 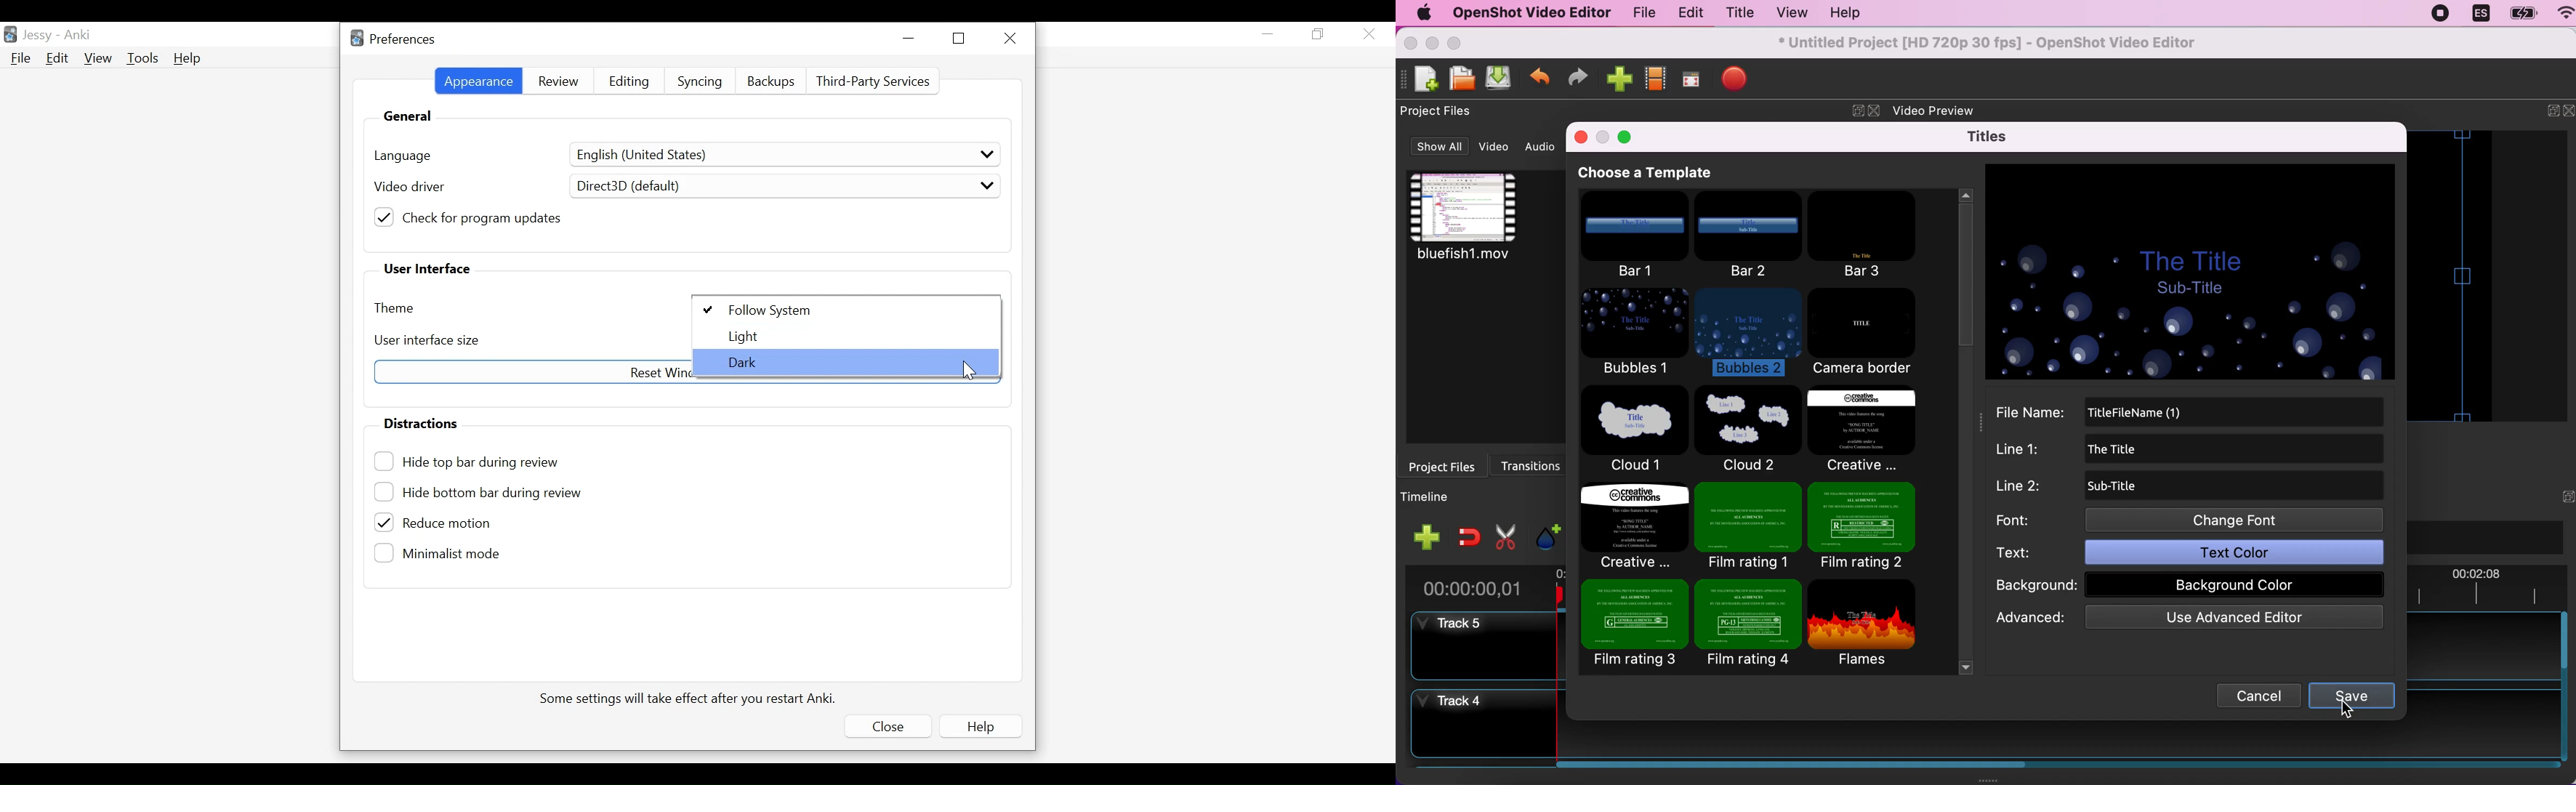 I want to click on Dark , so click(x=849, y=362).